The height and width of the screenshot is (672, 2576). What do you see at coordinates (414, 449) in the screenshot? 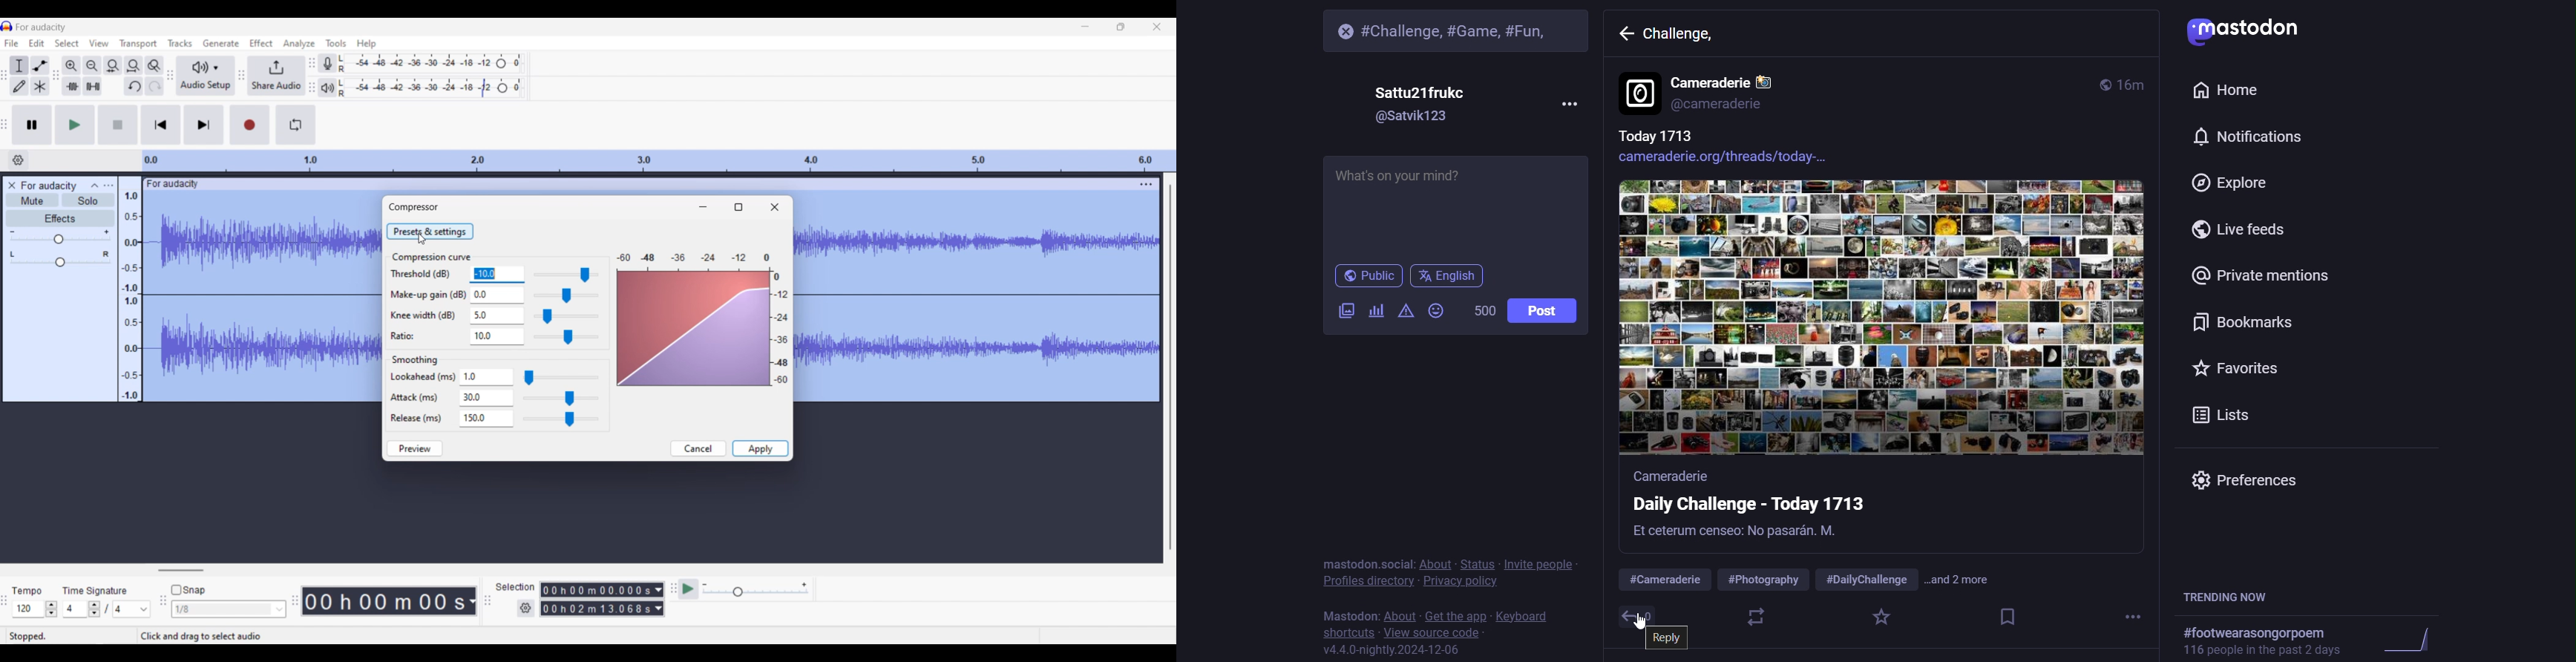
I see `Preview` at bounding box center [414, 449].